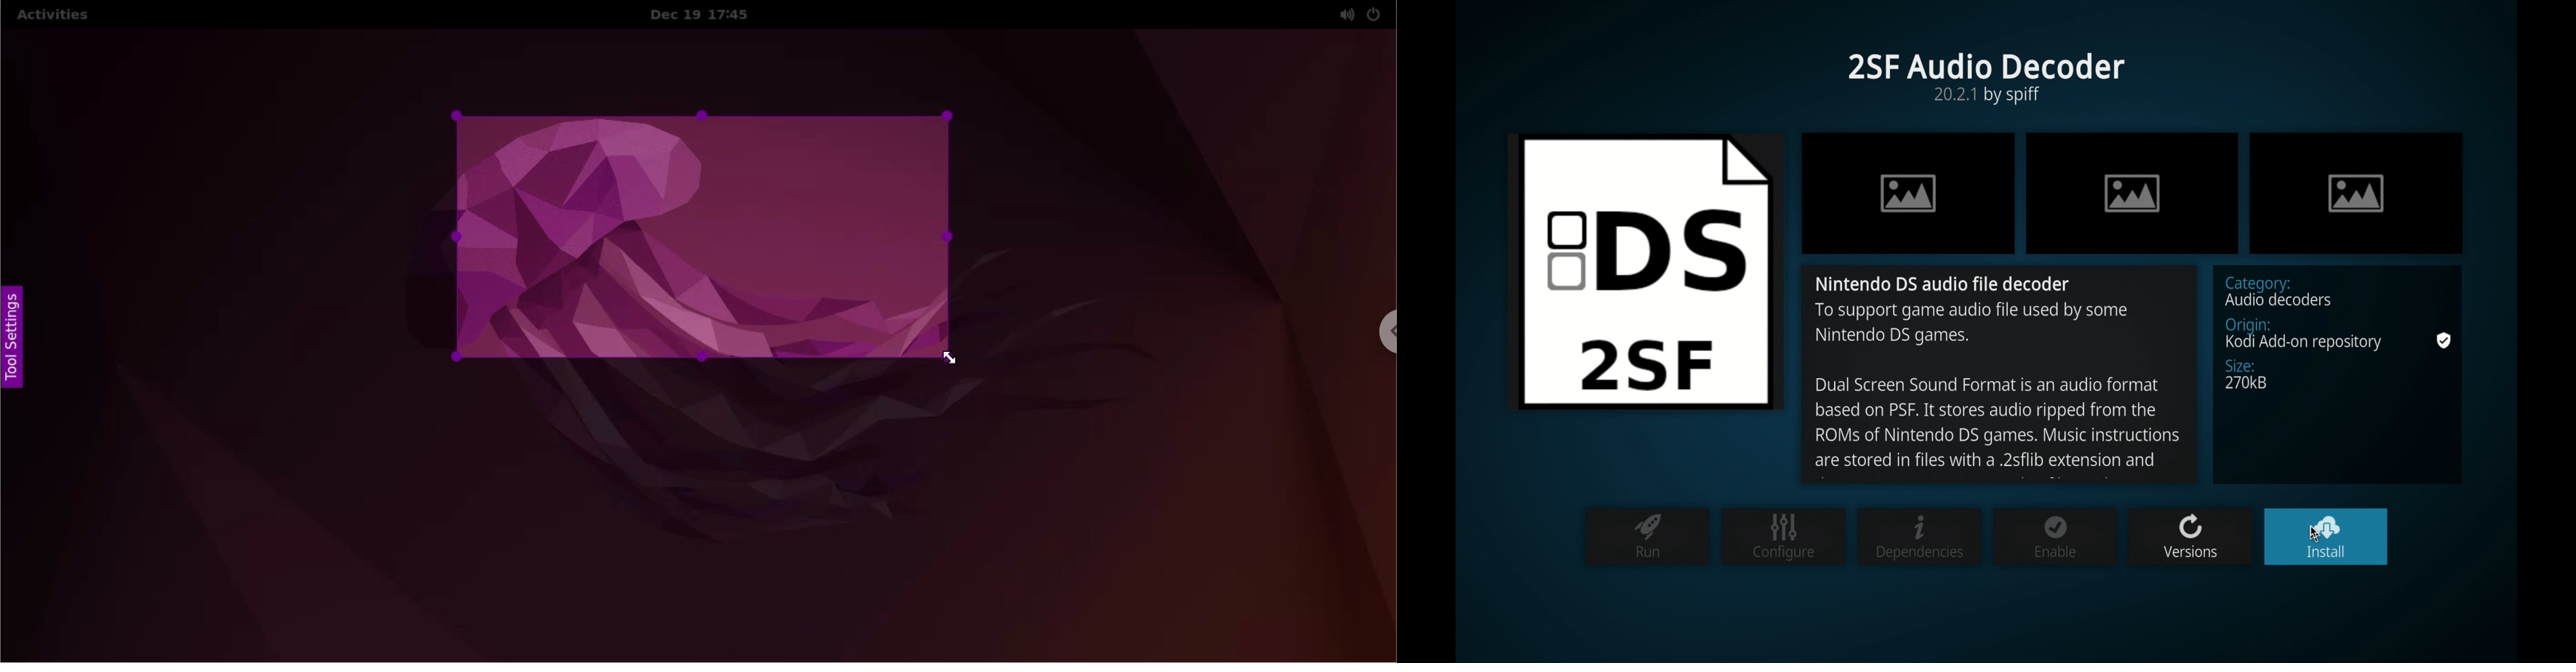 The width and height of the screenshot is (2576, 672). I want to click on configure, so click(1783, 535).